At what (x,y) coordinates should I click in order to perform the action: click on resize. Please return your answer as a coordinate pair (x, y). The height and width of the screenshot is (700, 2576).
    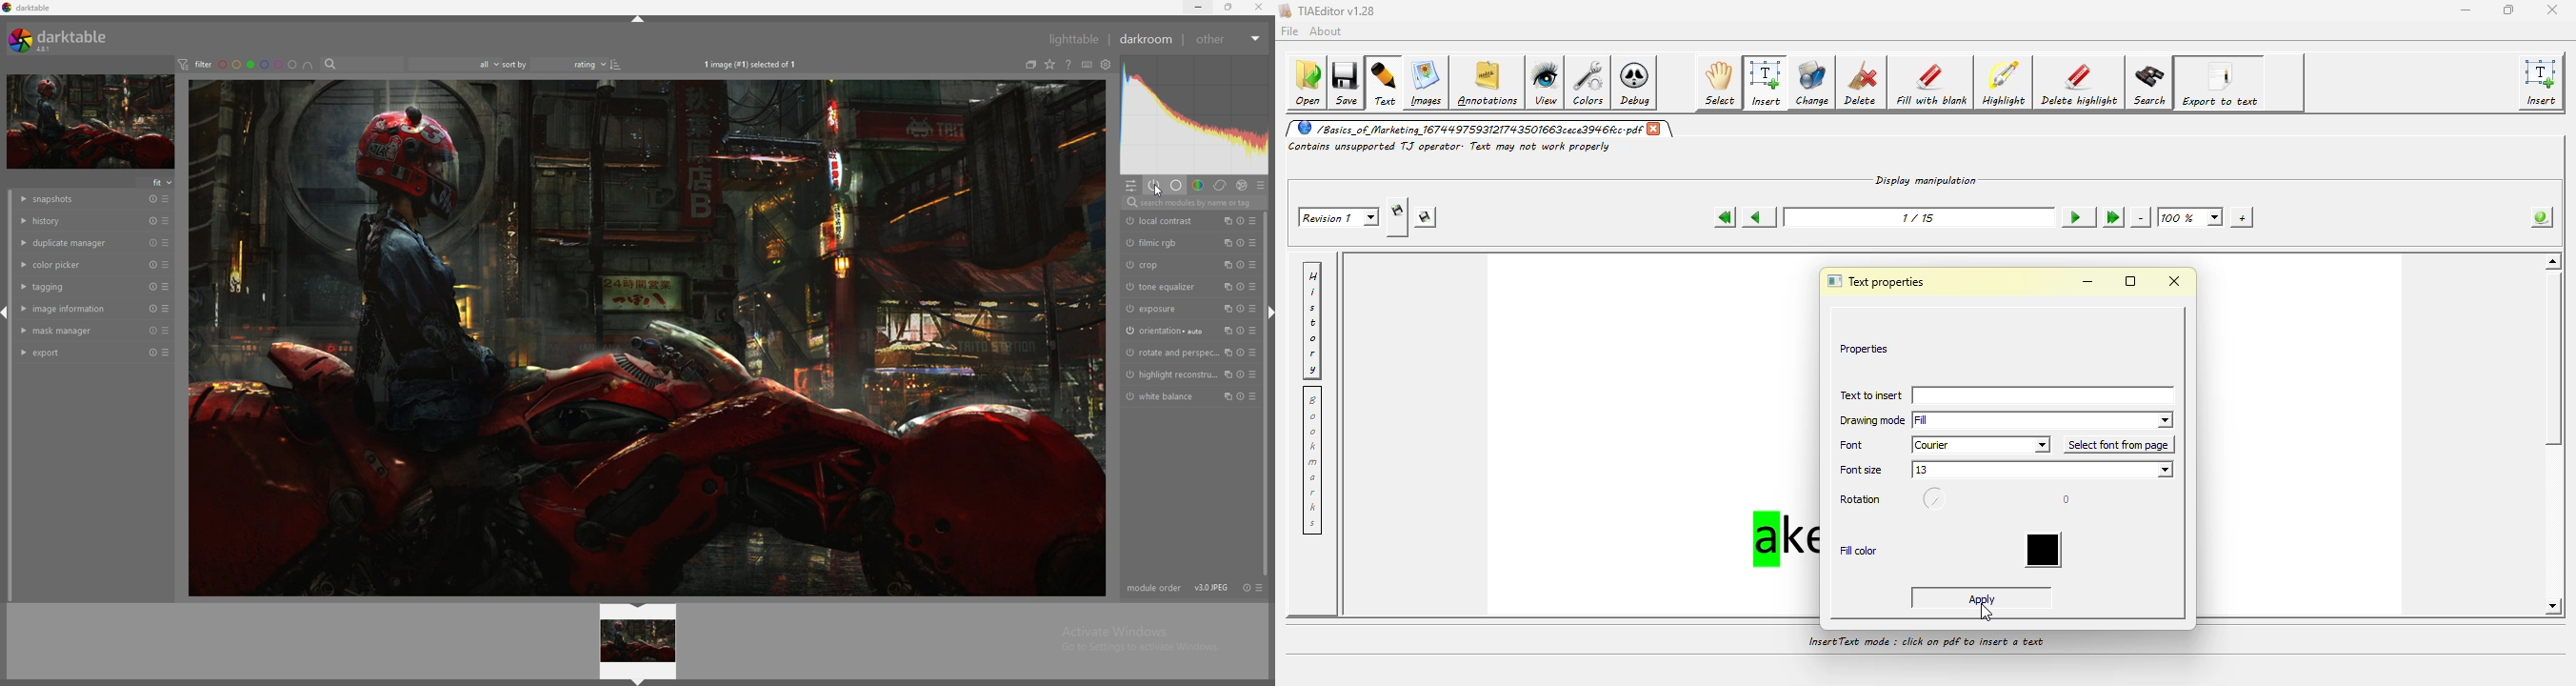
    Looking at the image, I should click on (1231, 7).